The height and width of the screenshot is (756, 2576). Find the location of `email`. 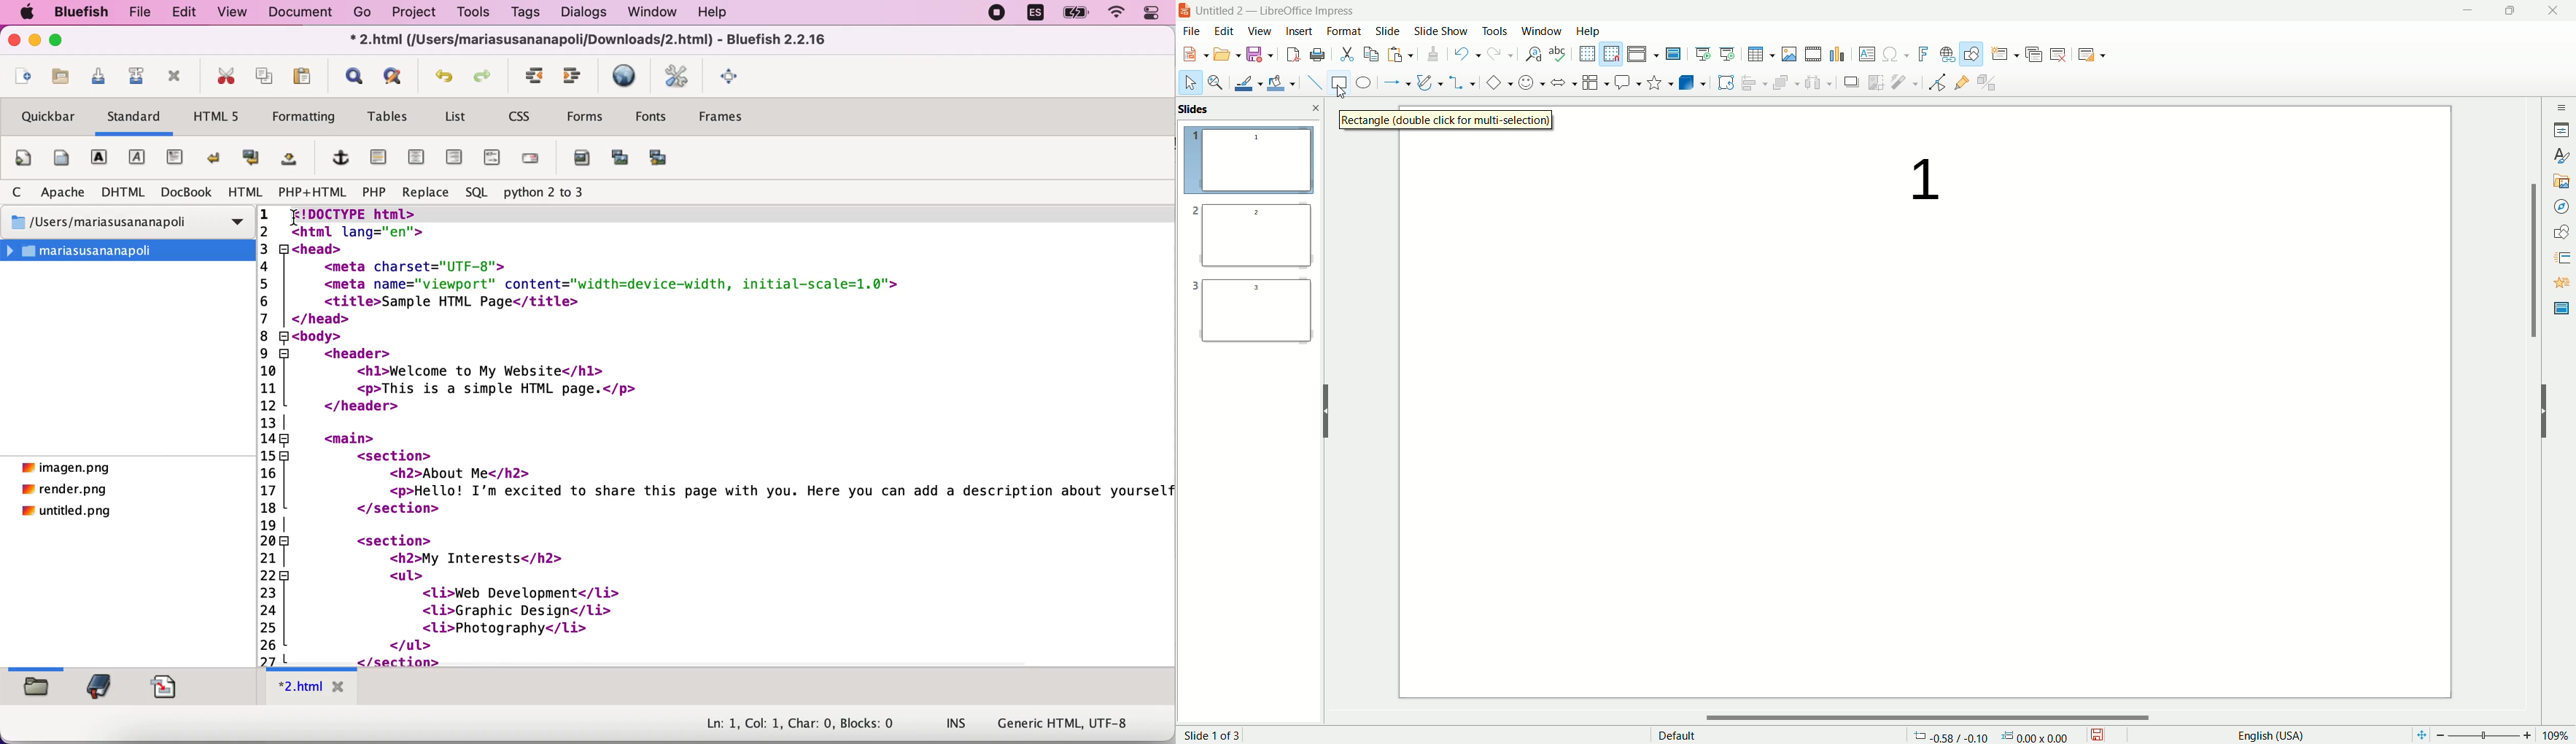

email is located at coordinates (533, 163).